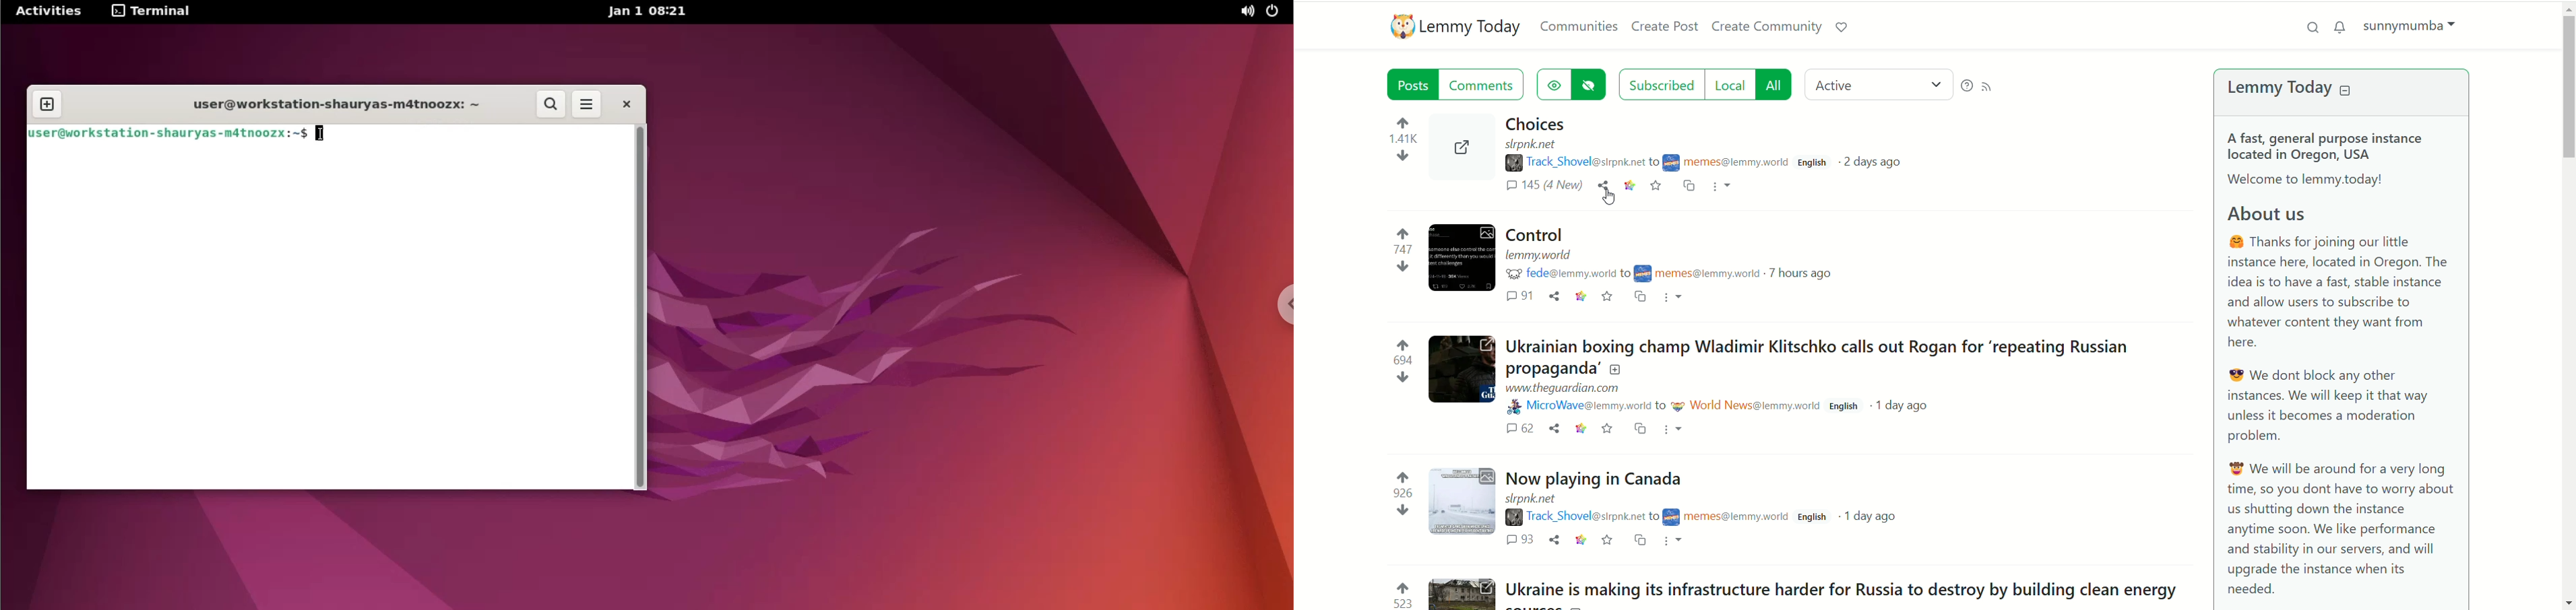  I want to click on Activities, so click(50, 11).